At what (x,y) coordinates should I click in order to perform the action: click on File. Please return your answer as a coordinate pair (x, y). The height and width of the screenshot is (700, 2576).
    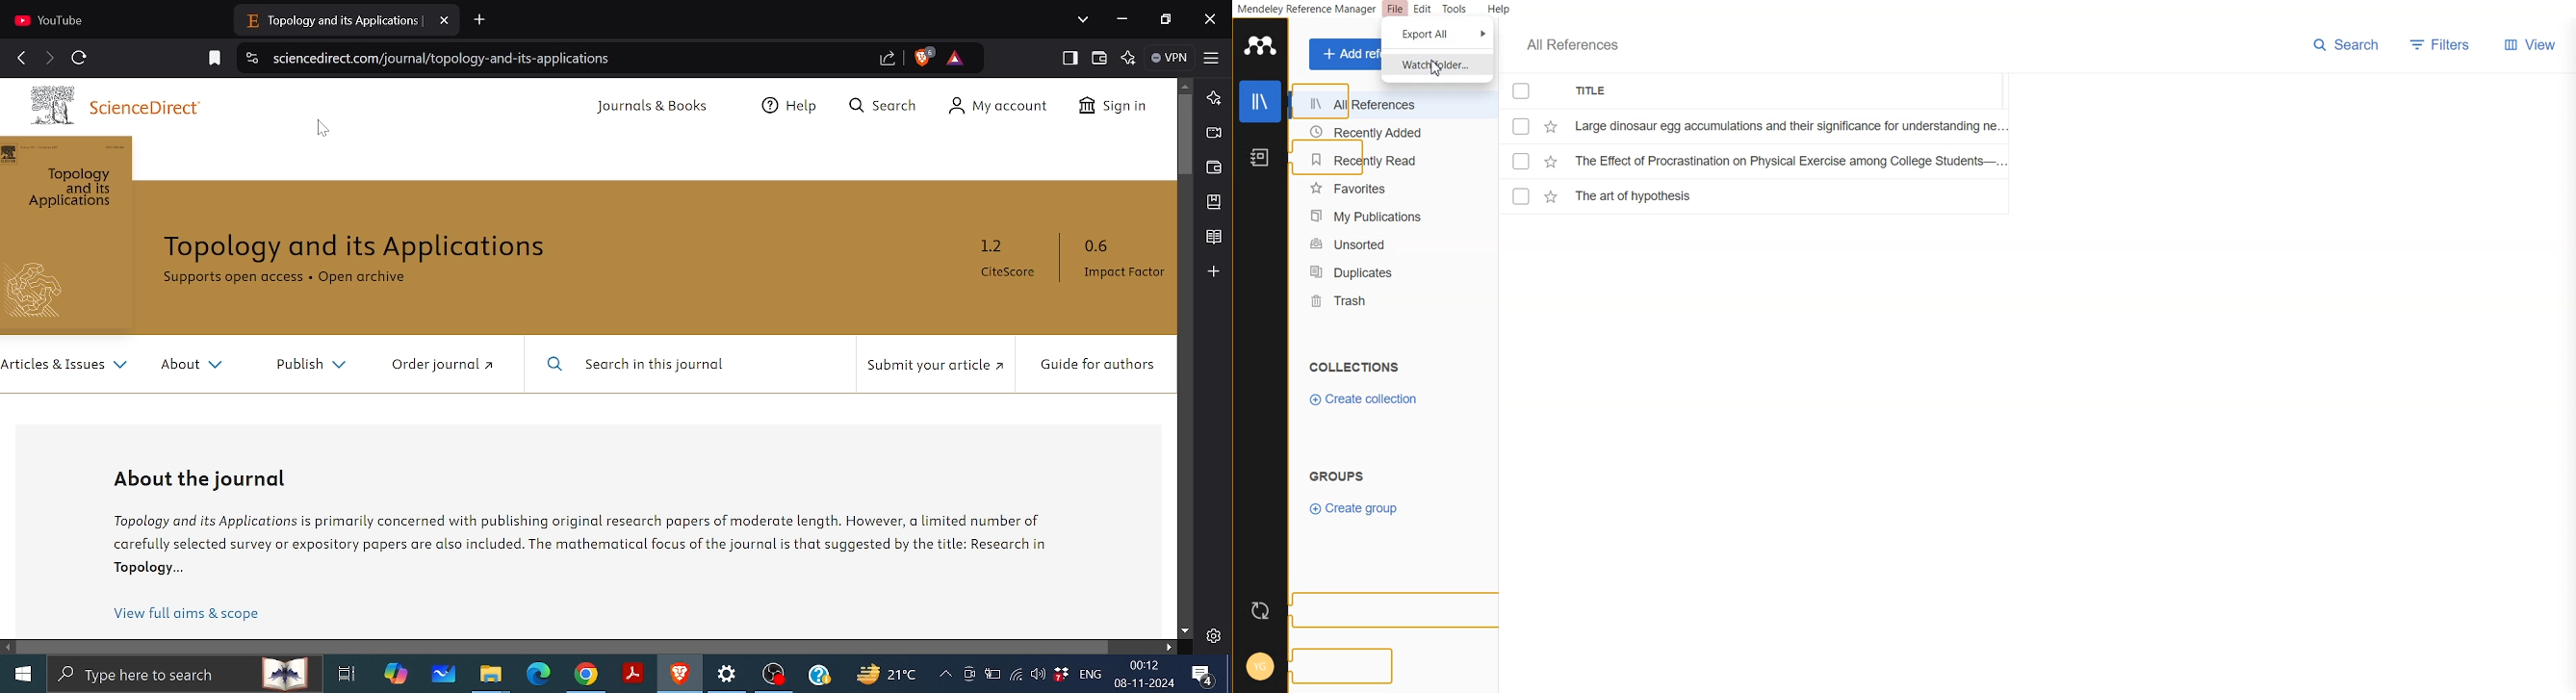
    Looking at the image, I should click on (1395, 9).